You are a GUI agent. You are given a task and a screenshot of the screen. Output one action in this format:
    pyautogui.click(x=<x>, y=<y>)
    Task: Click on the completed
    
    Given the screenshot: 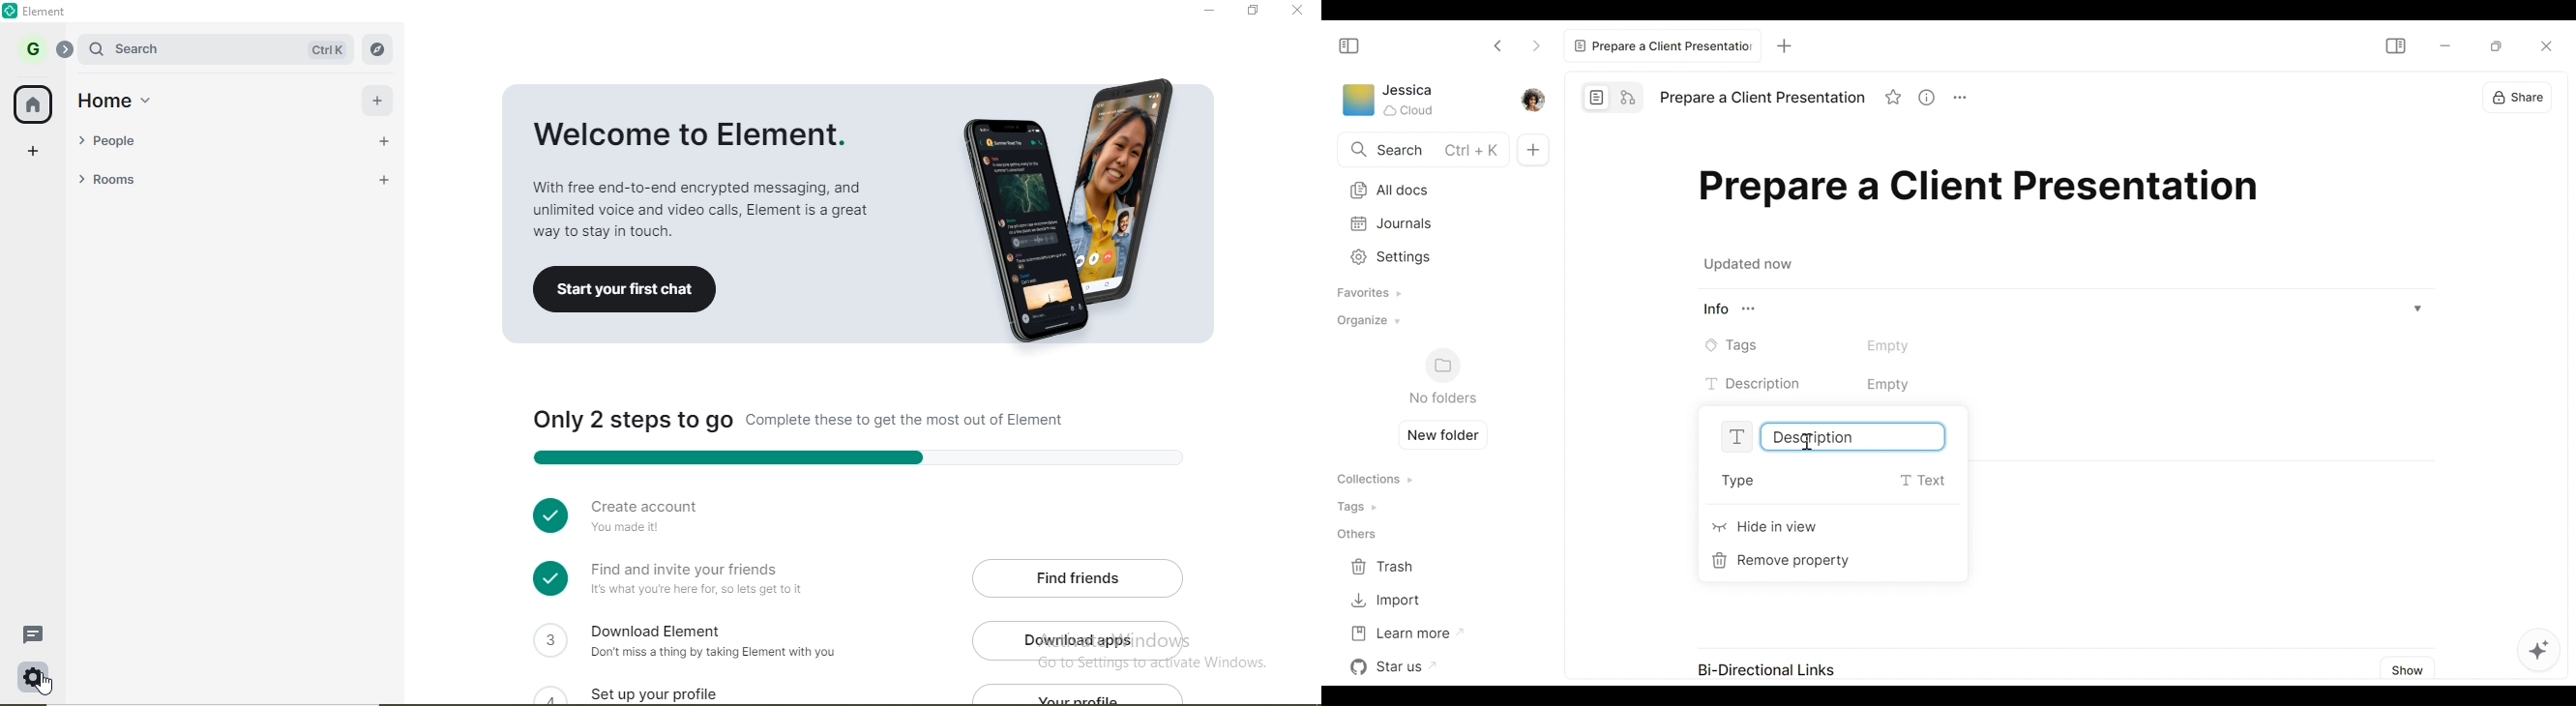 What is the action you would take?
    pyautogui.click(x=548, y=578)
    